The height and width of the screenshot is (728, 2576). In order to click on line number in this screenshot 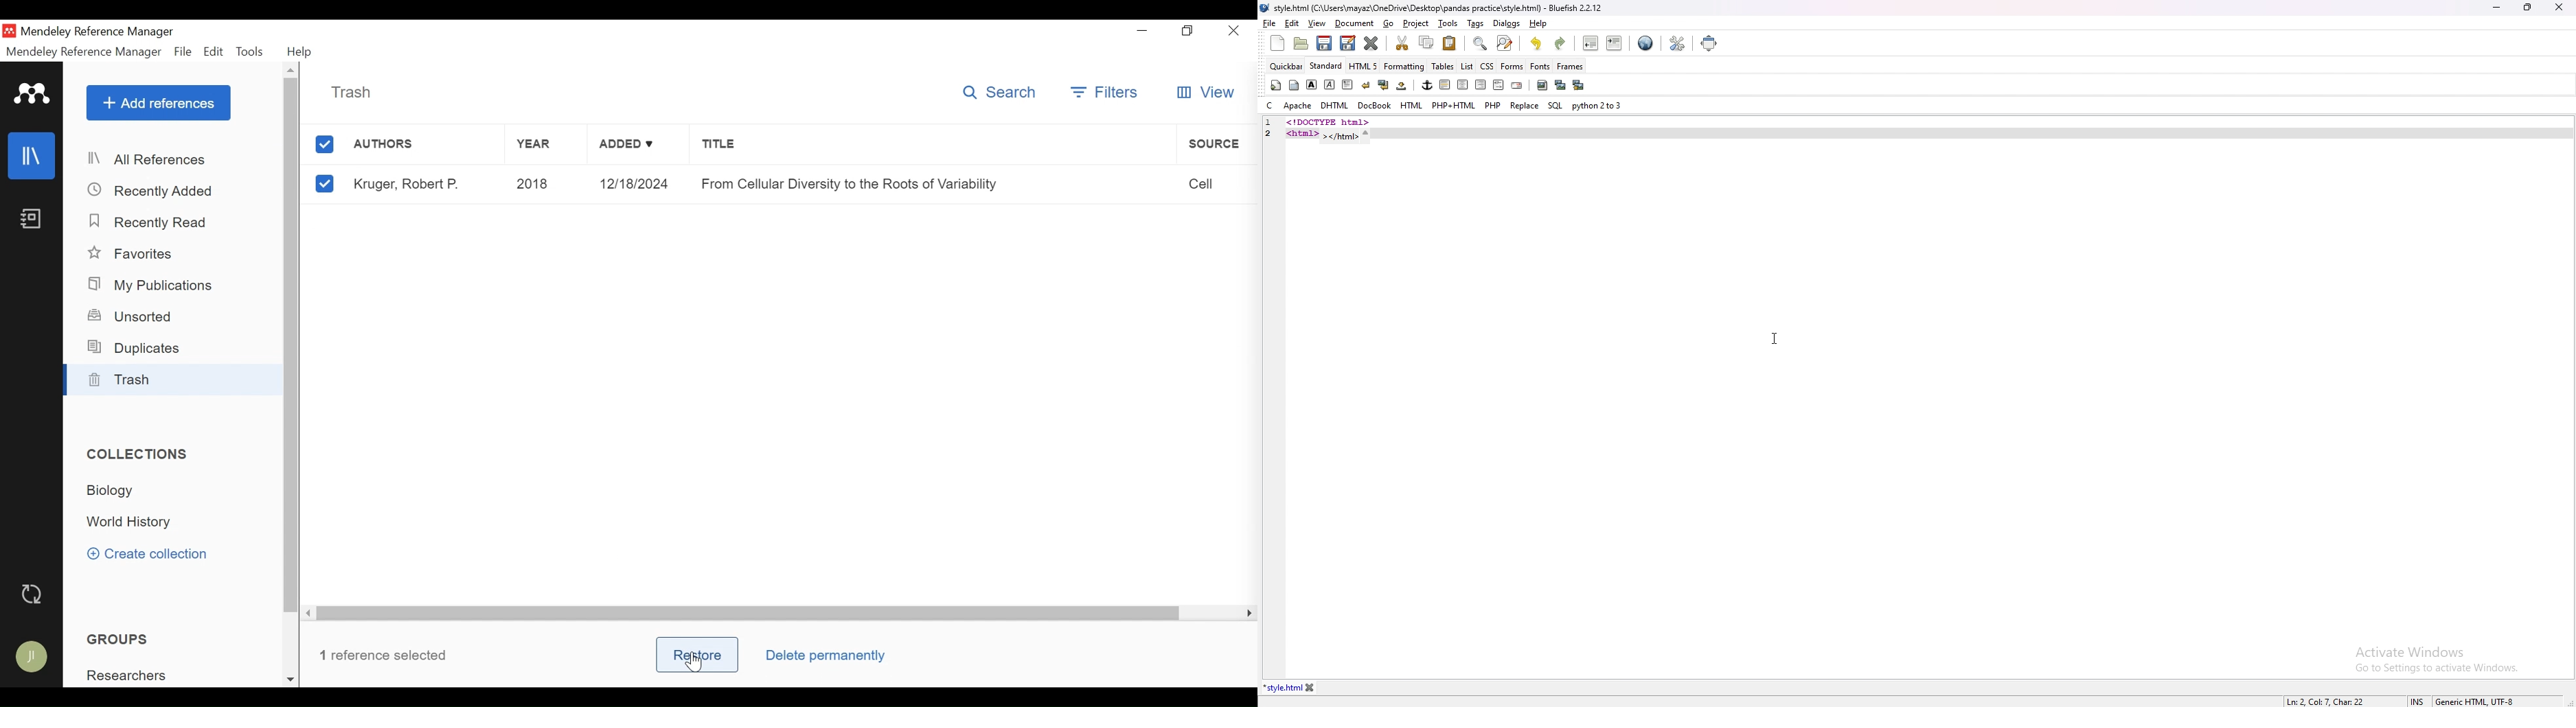, I will do `click(1268, 123)`.